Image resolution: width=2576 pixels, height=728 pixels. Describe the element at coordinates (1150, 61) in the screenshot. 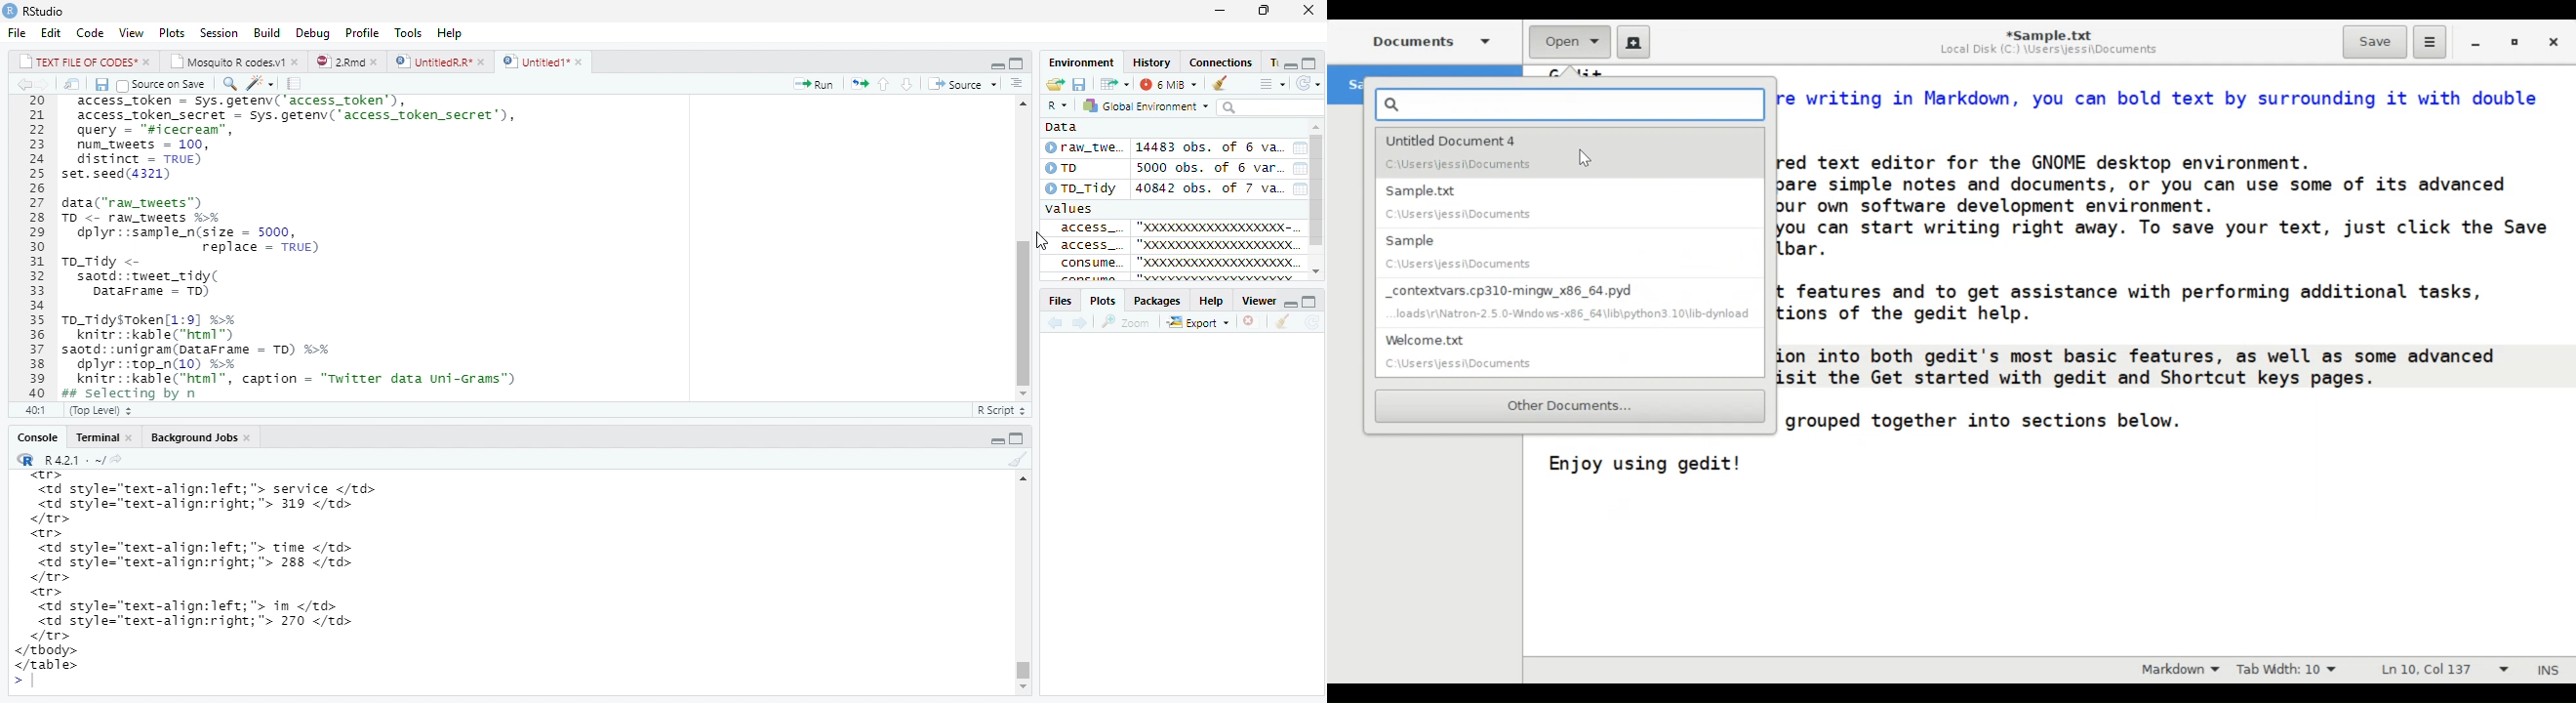

I see `History` at that location.